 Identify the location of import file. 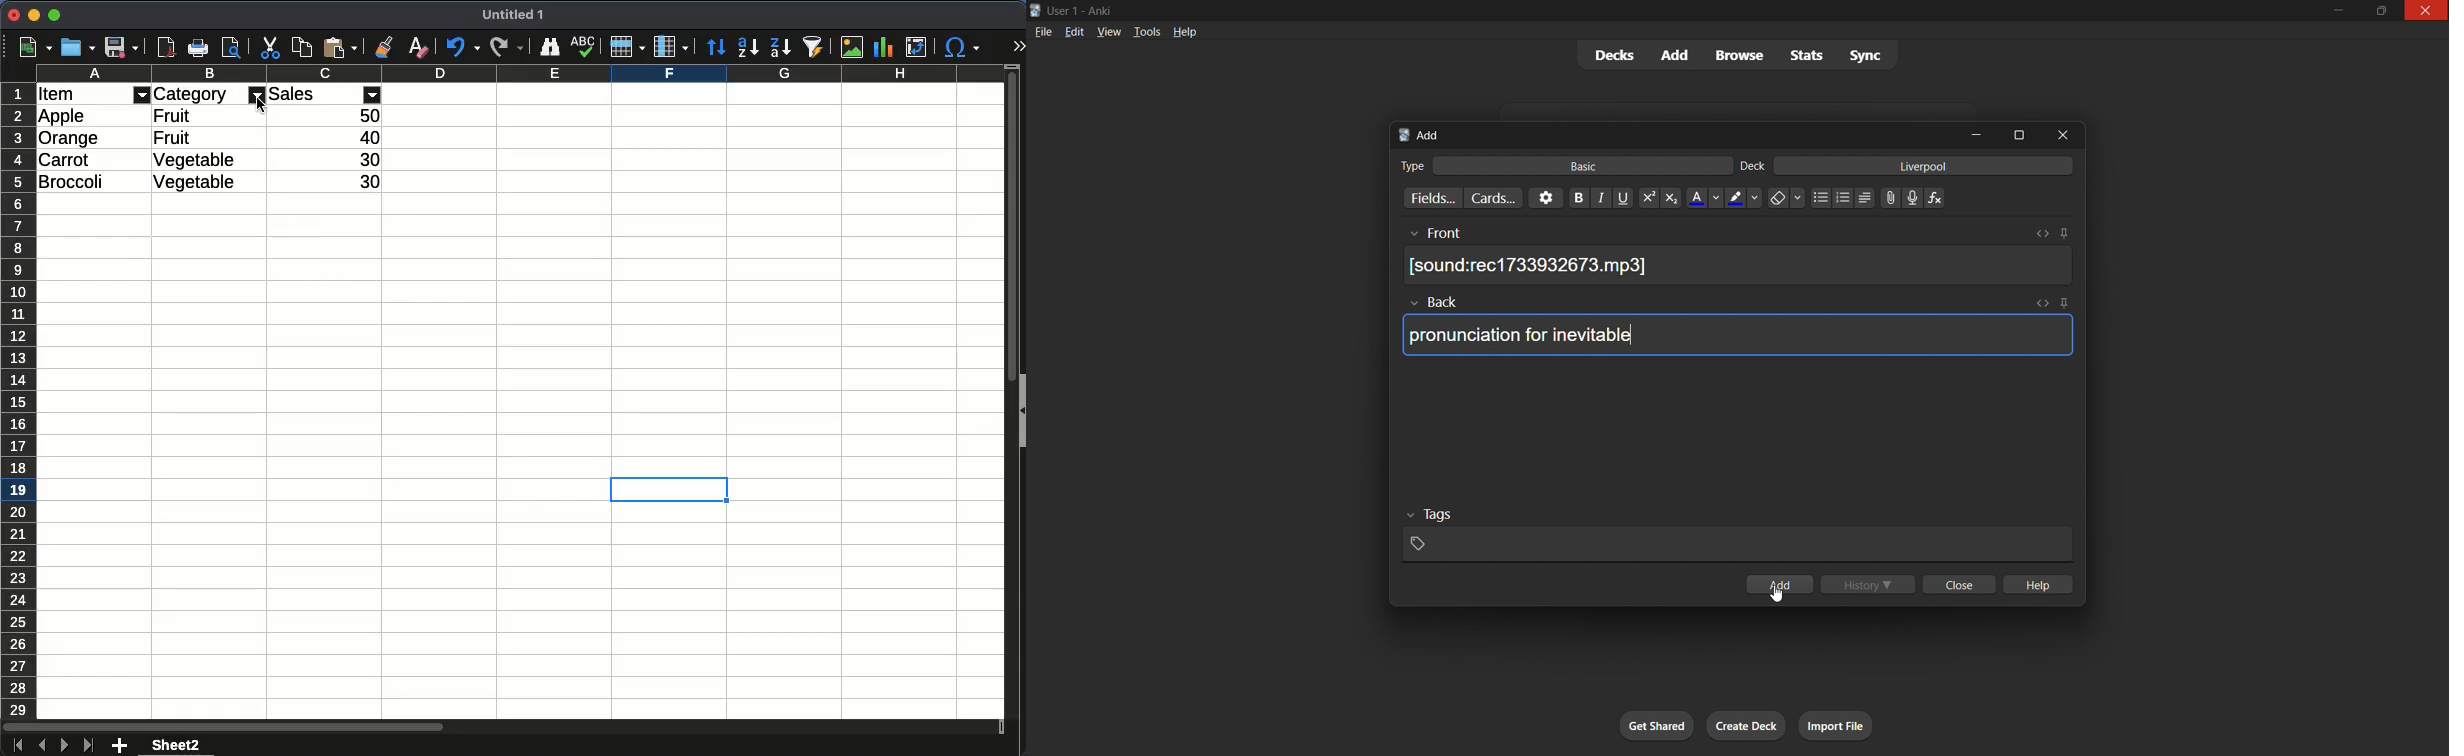
(1850, 723).